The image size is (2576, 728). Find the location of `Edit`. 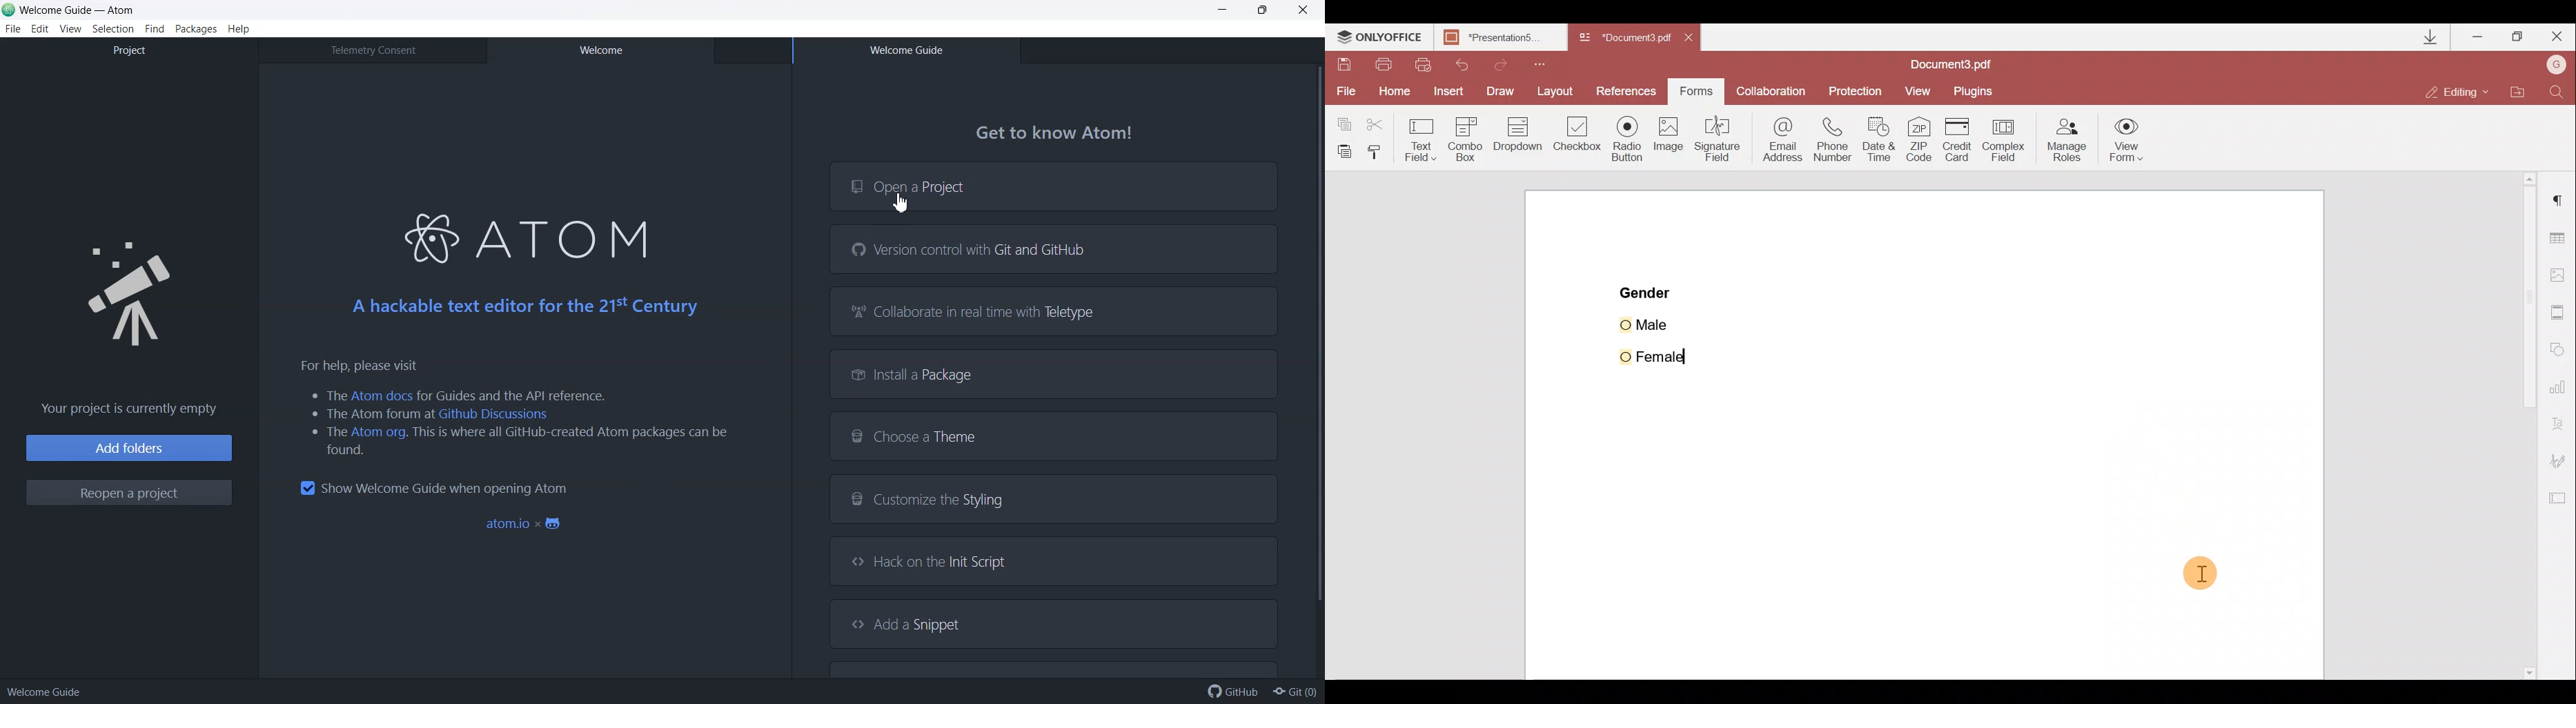

Edit is located at coordinates (41, 29).